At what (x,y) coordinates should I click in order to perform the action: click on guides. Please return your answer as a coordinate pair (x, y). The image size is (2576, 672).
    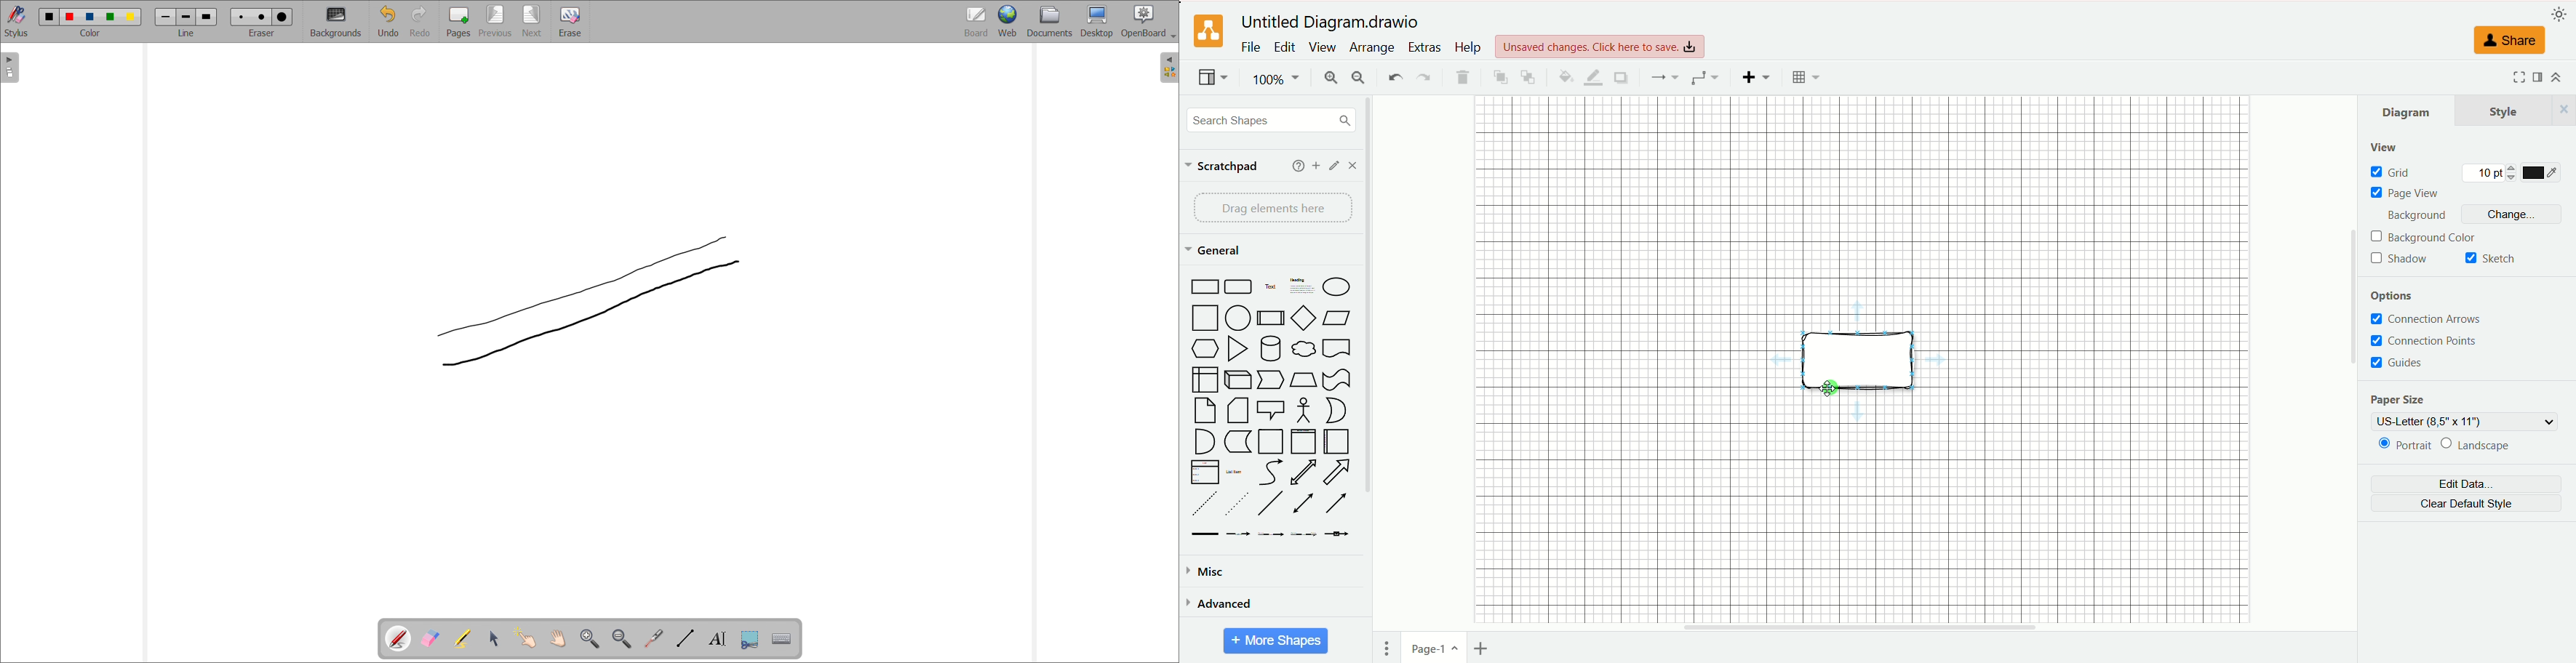
    Looking at the image, I should click on (2400, 363).